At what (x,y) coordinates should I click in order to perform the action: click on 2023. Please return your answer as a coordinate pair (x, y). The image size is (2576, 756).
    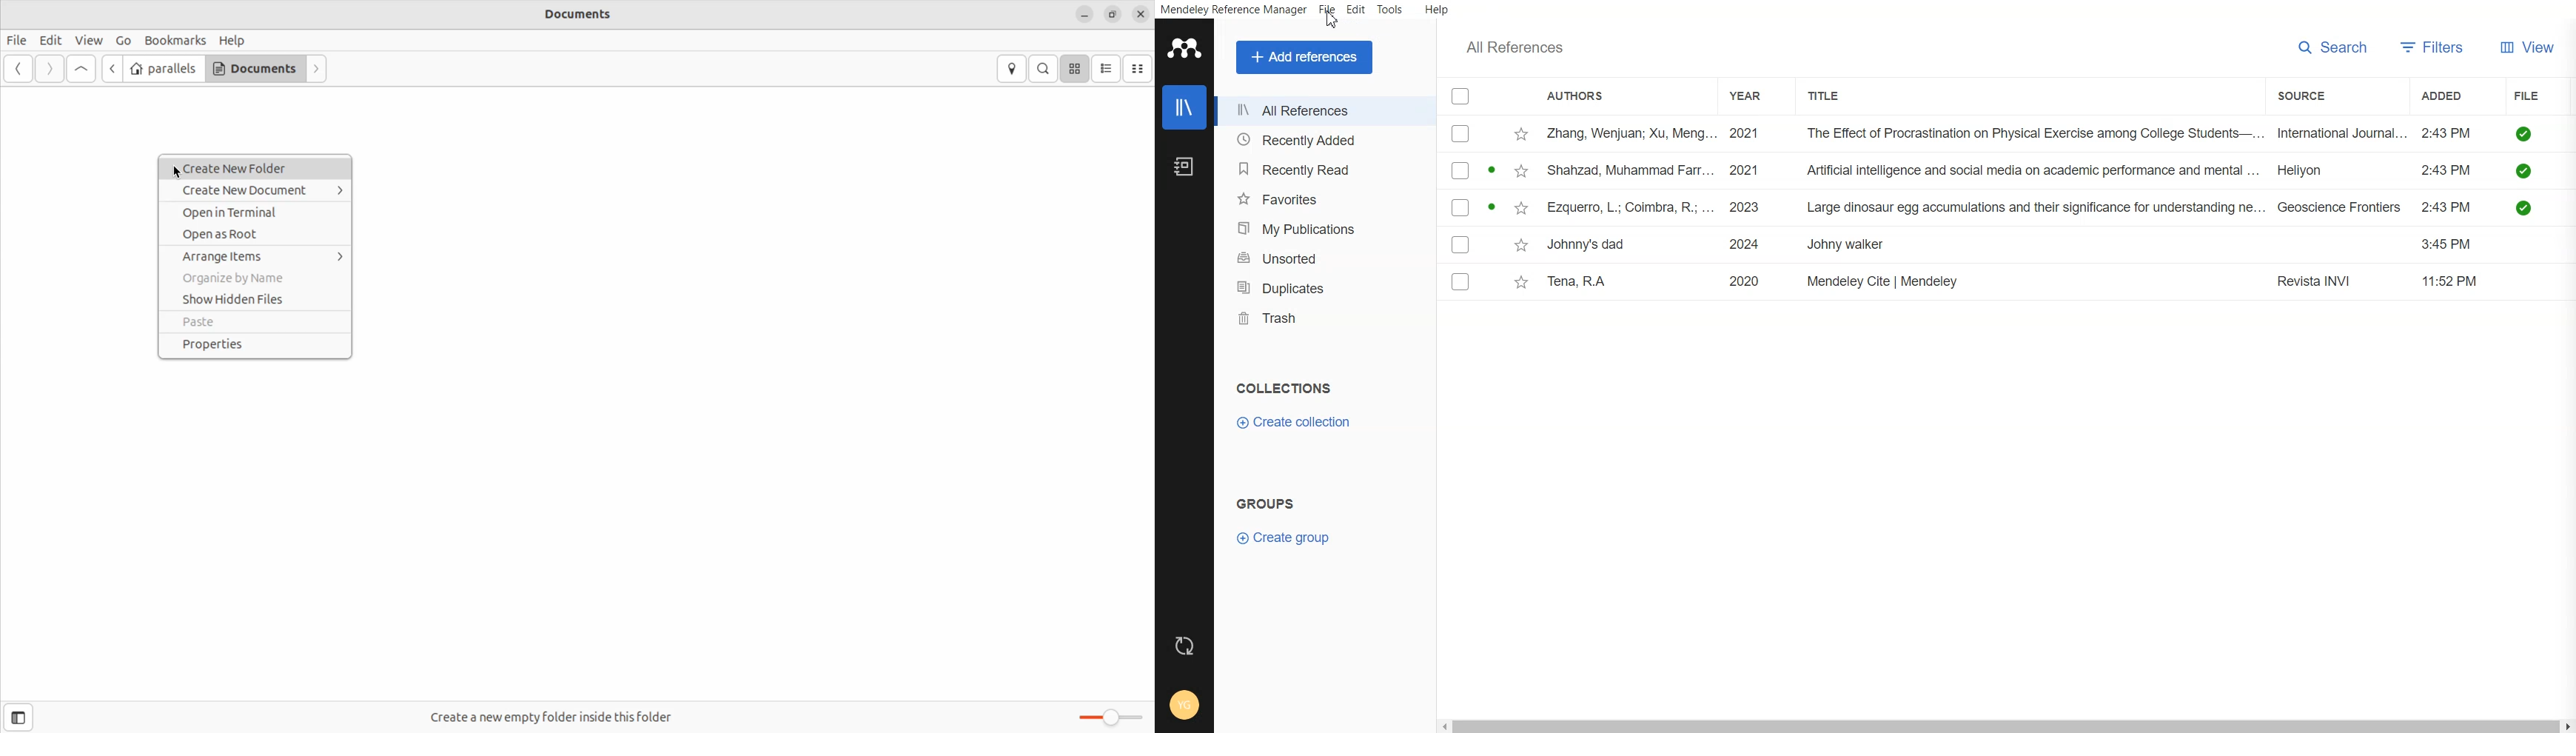
    Looking at the image, I should click on (1748, 207).